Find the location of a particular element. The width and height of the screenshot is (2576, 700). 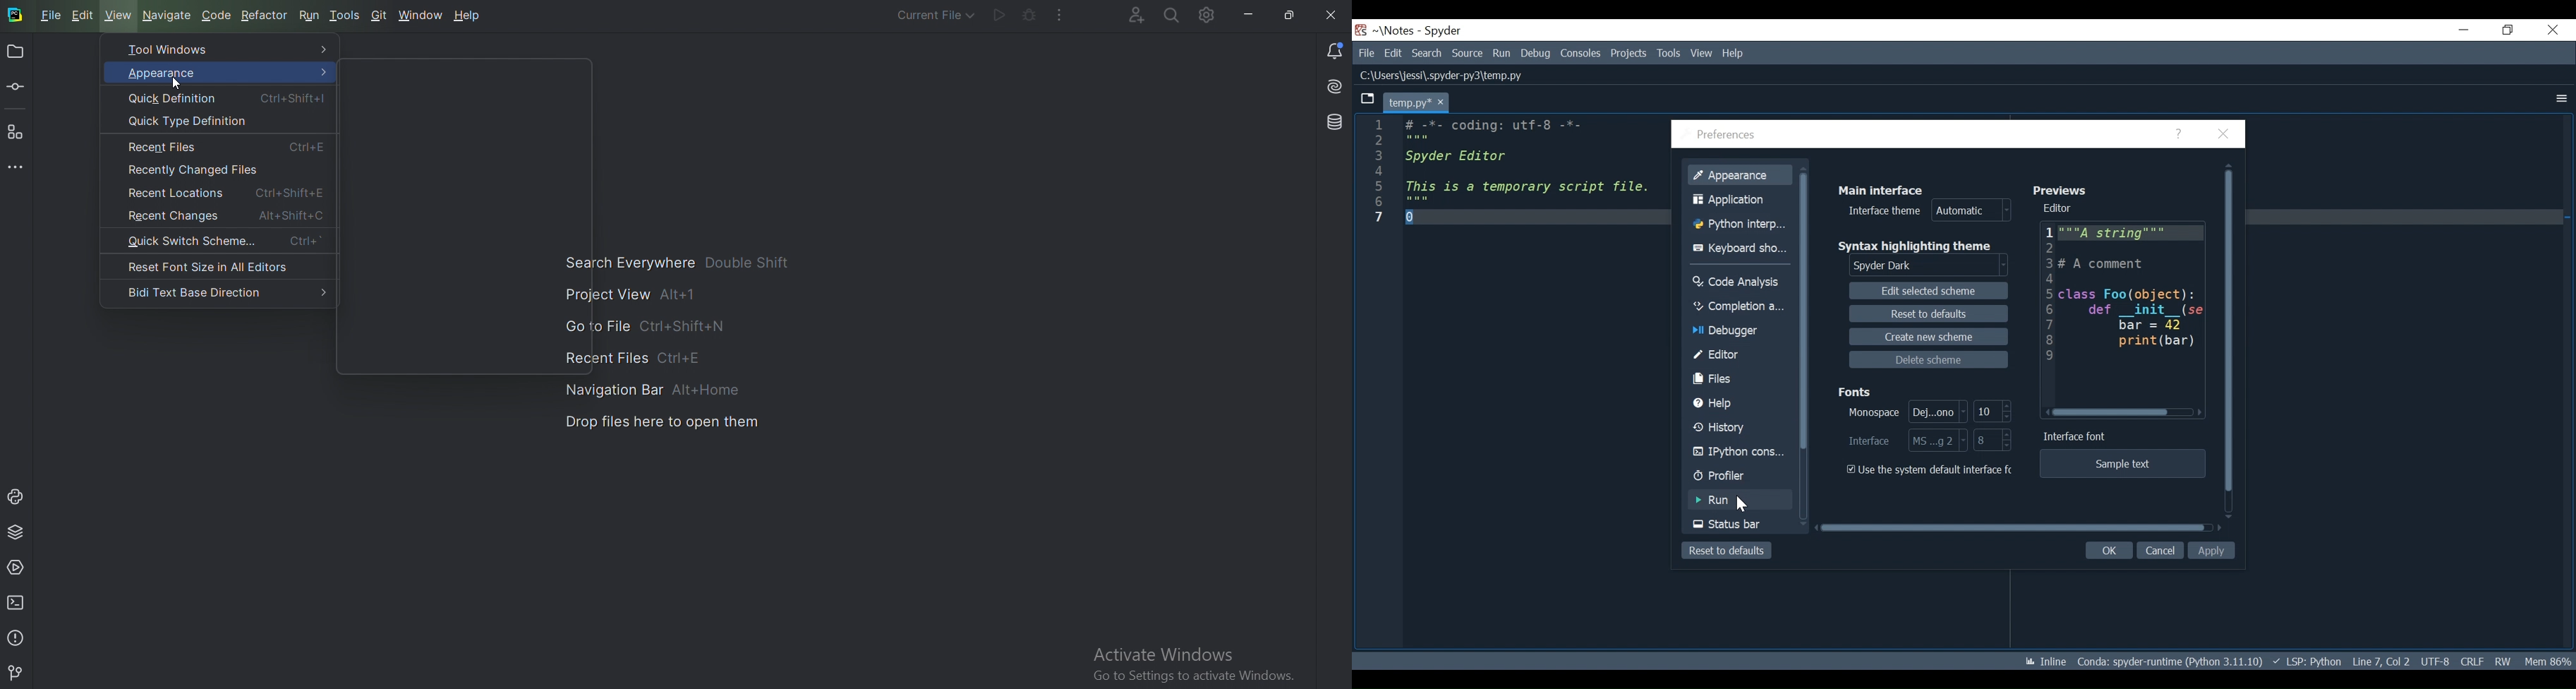

Conda Environment Indicator is located at coordinates (2169, 661).